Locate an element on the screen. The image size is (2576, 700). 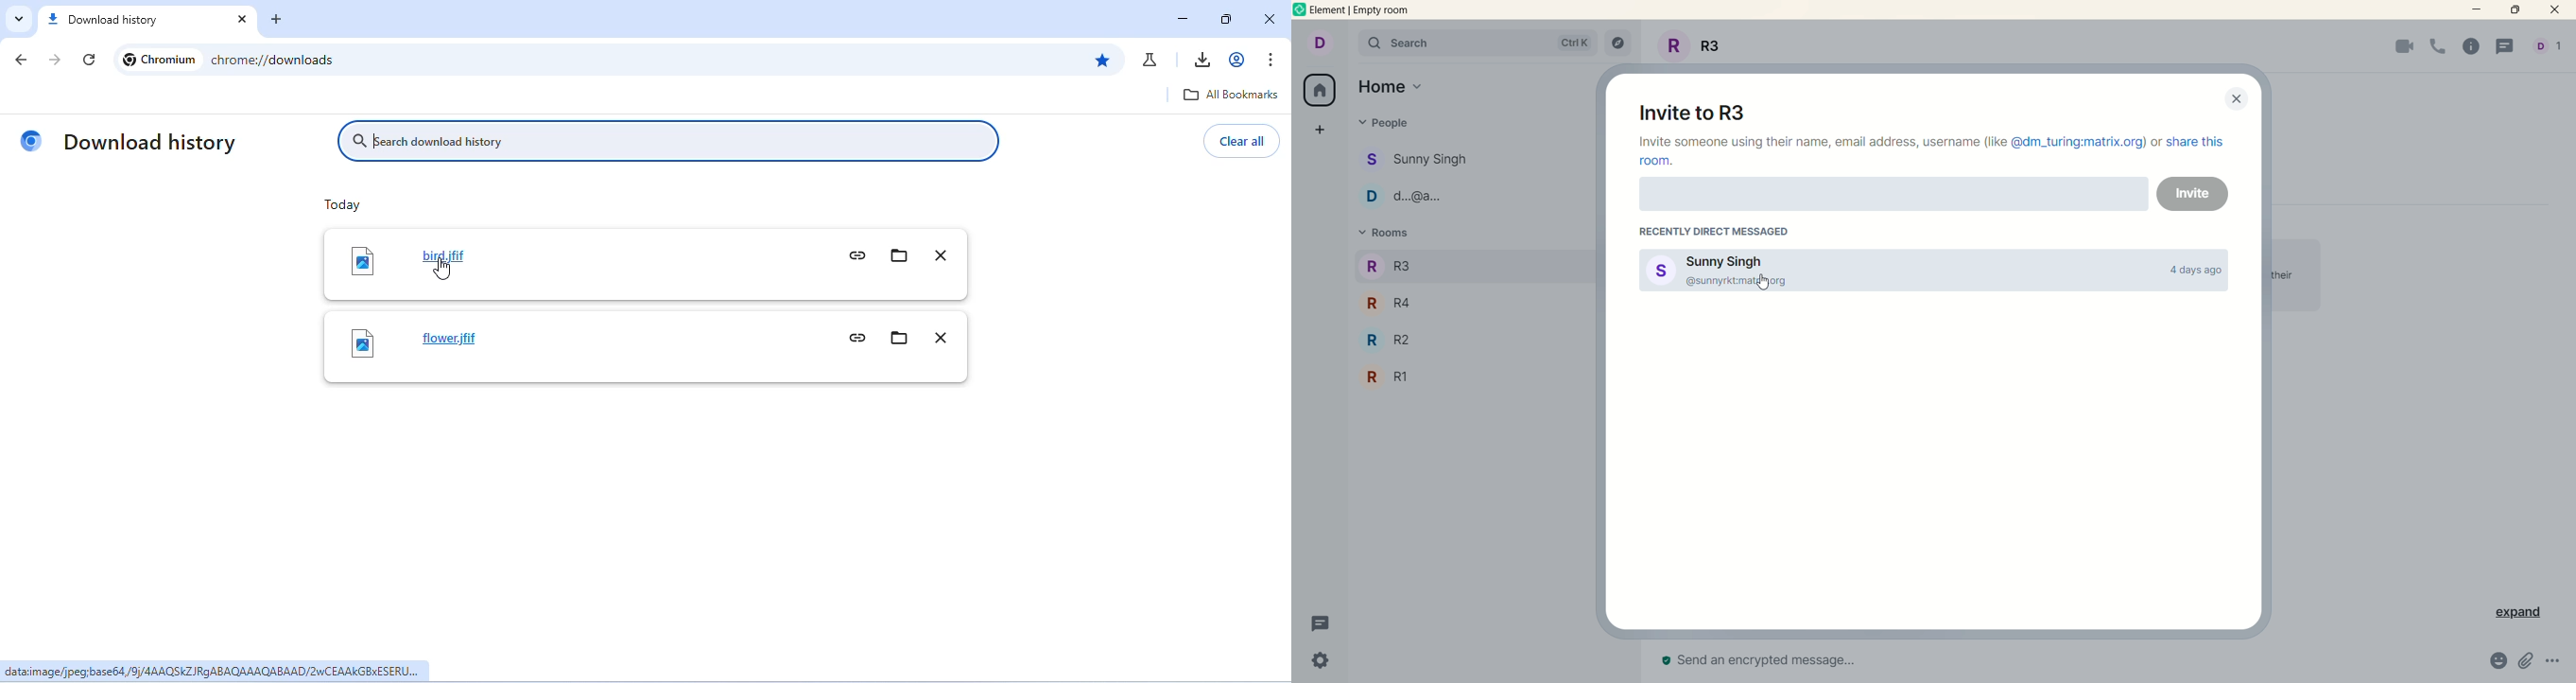
invite to room is located at coordinates (1688, 108).